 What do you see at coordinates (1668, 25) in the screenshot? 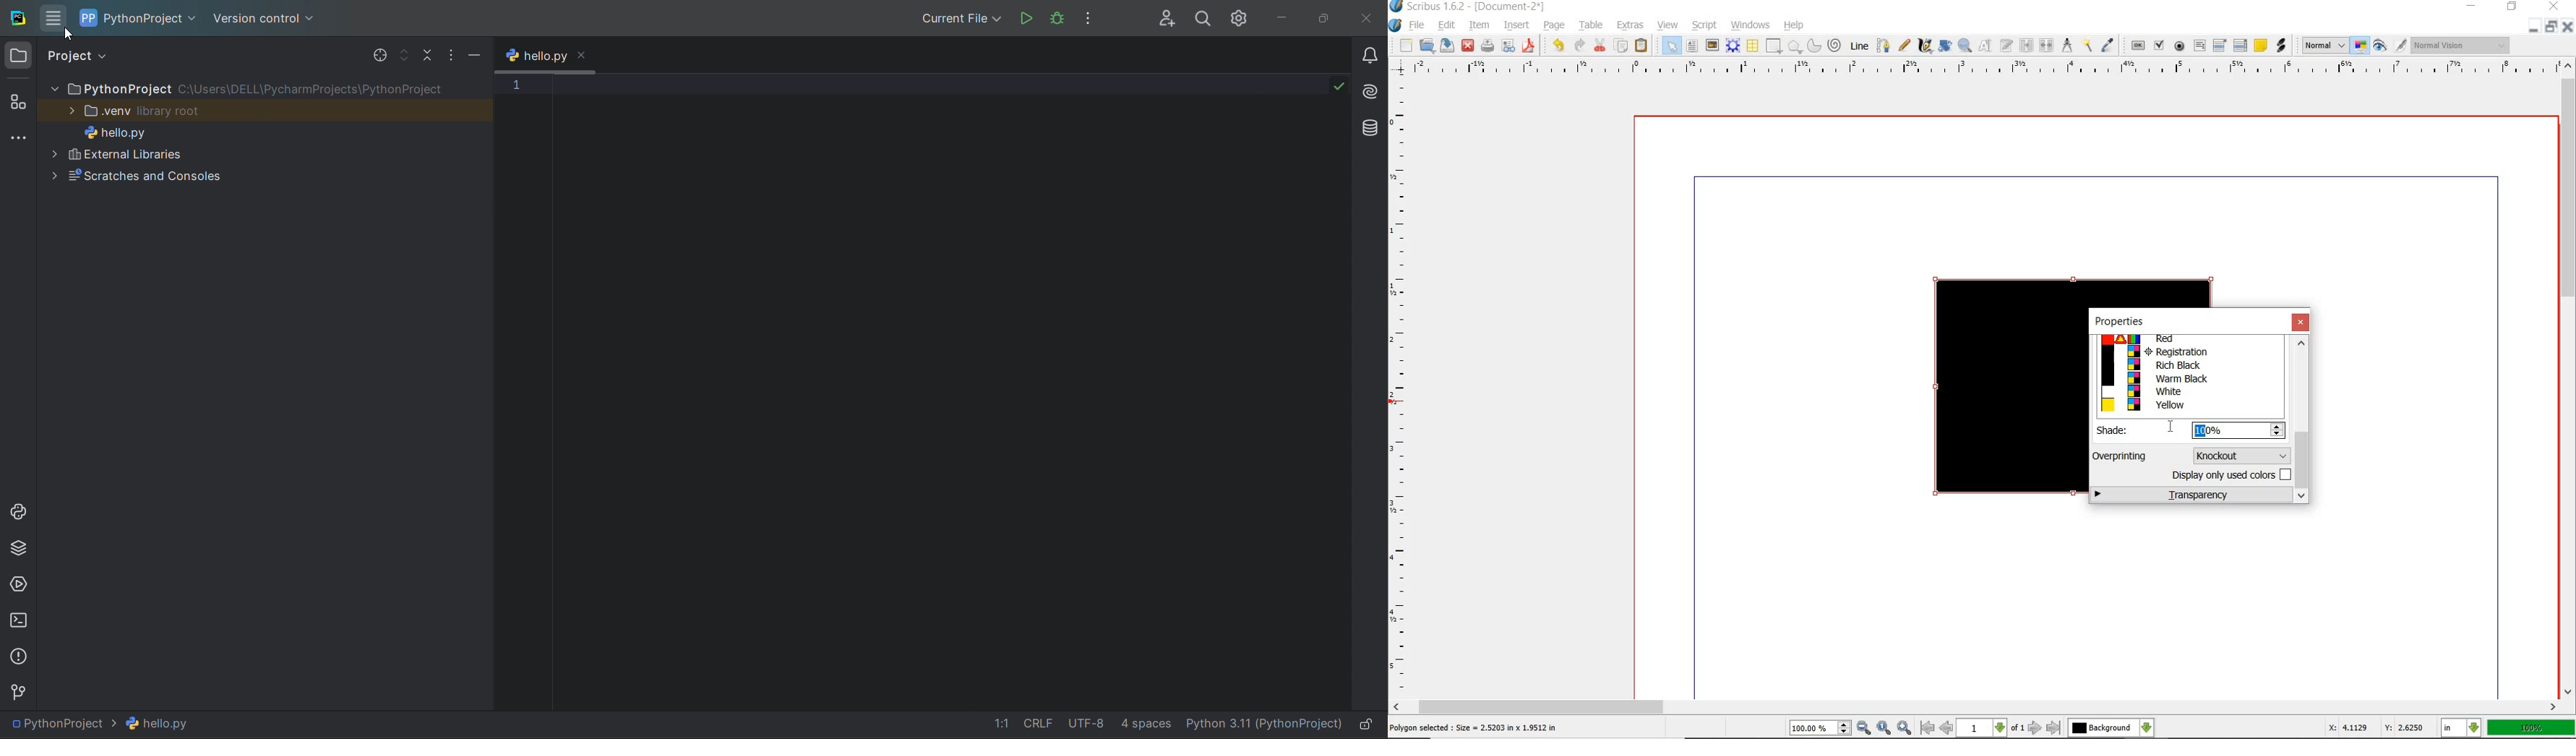
I see `view` at bounding box center [1668, 25].